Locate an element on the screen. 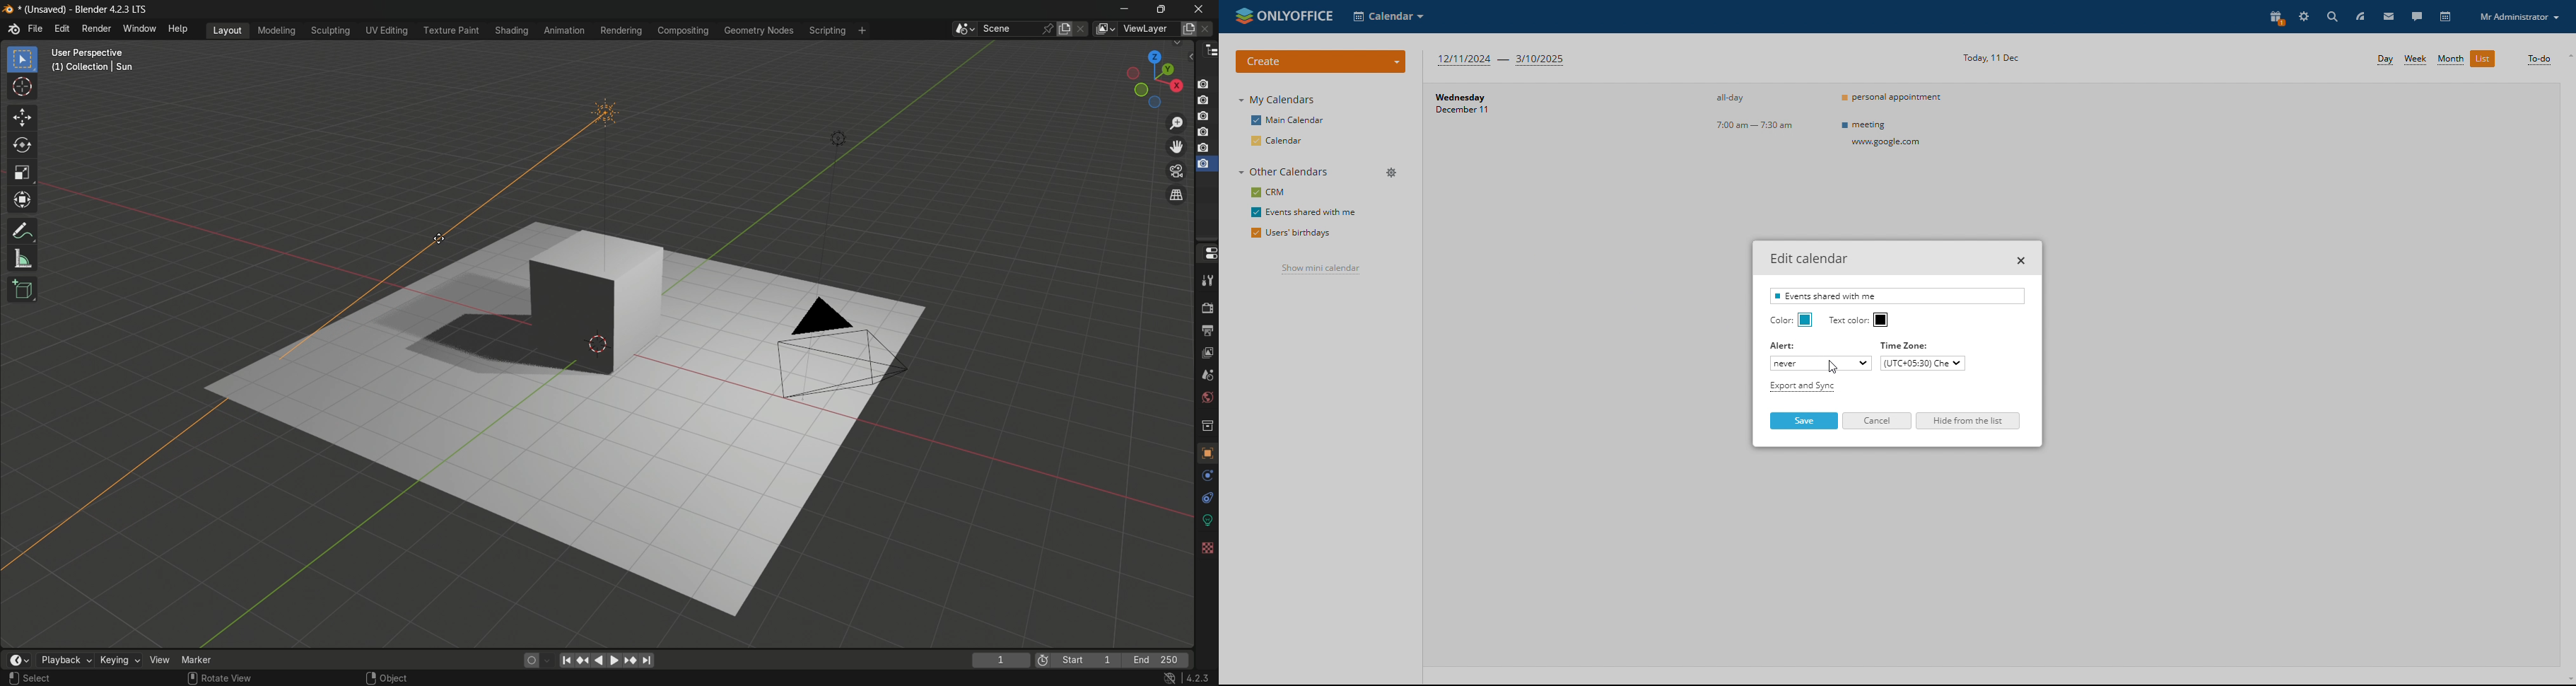 Image resolution: width=2576 pixels, height=700 pixels. measure is located at coordinates (24, 260).